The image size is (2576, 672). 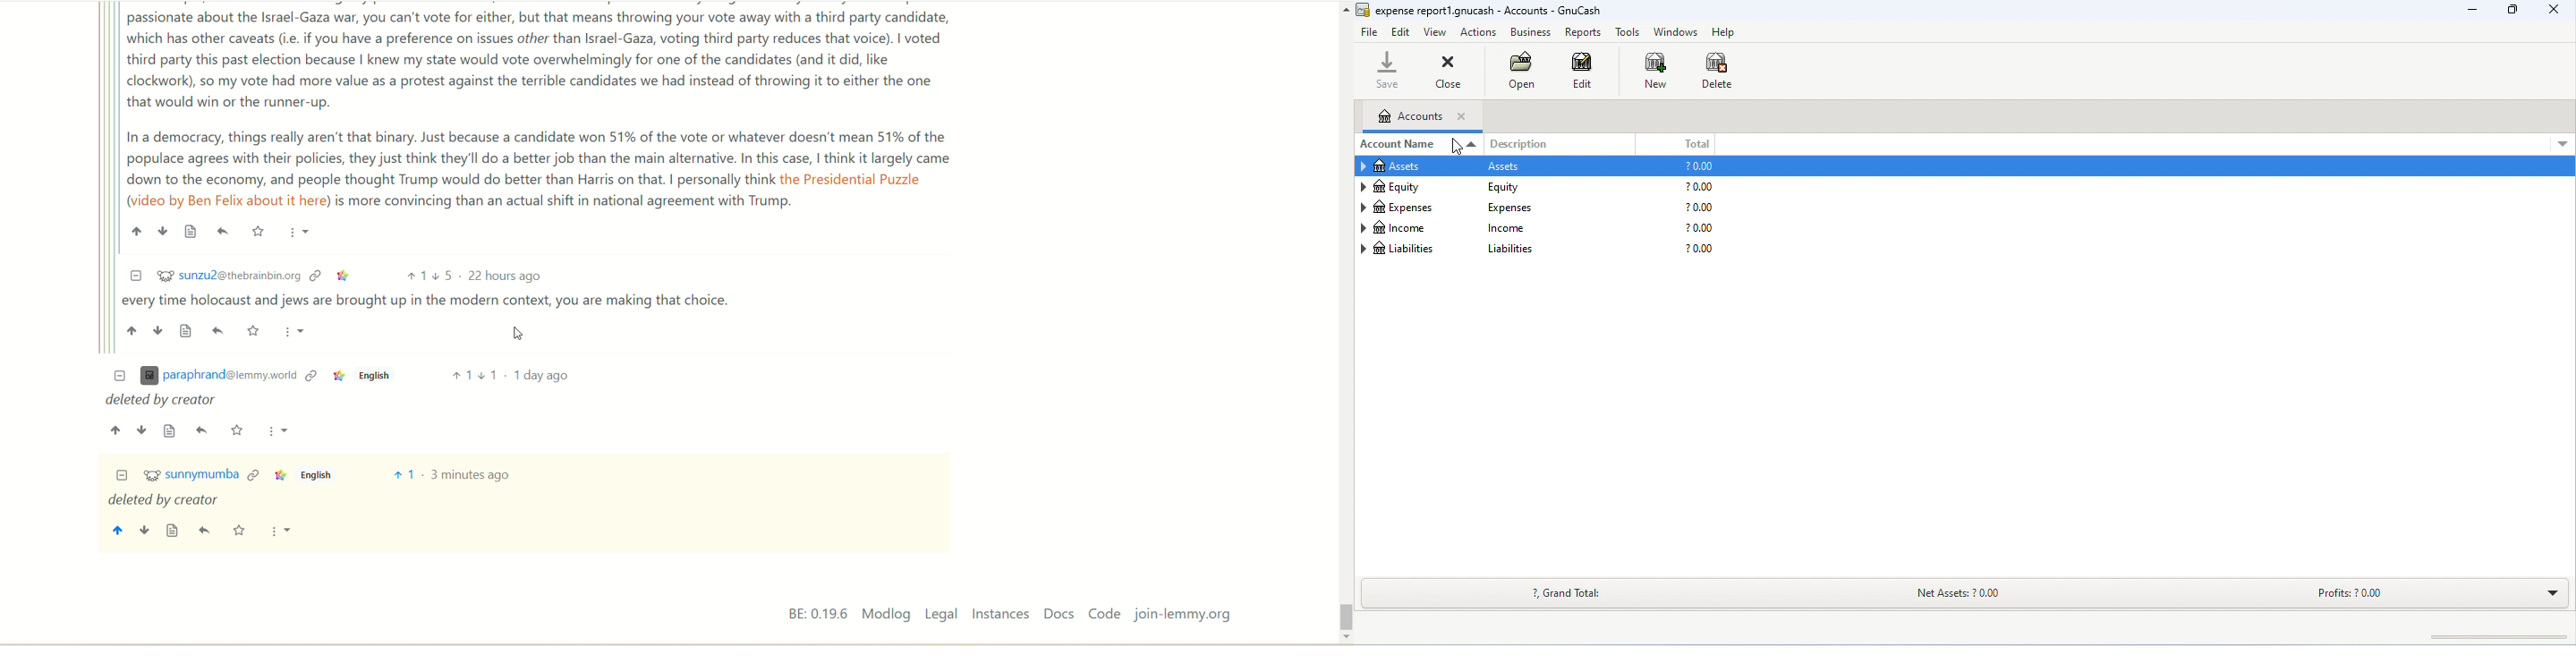 What do you see at coordinates (403, 475) in the screenshot?
I see `vote` at bounding box center [403, 475].